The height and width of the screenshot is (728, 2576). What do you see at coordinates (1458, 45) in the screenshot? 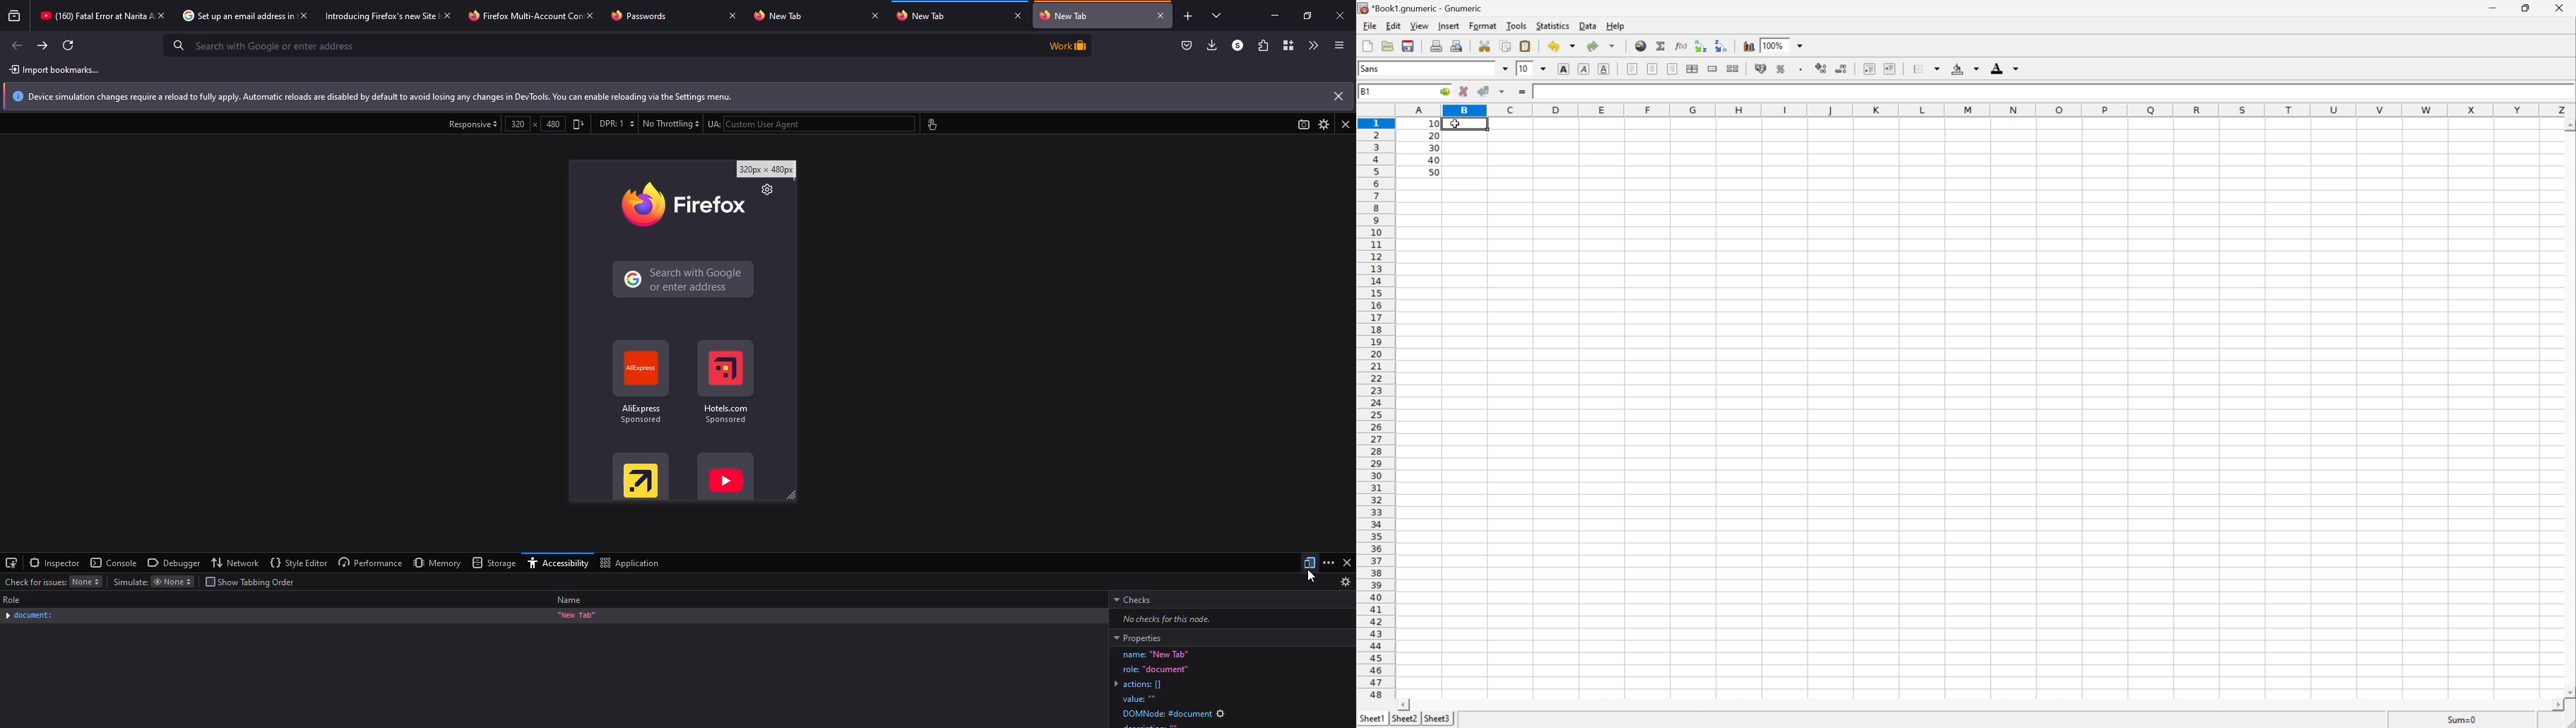
I see `Print preview` at bounding box center [1458, 45].